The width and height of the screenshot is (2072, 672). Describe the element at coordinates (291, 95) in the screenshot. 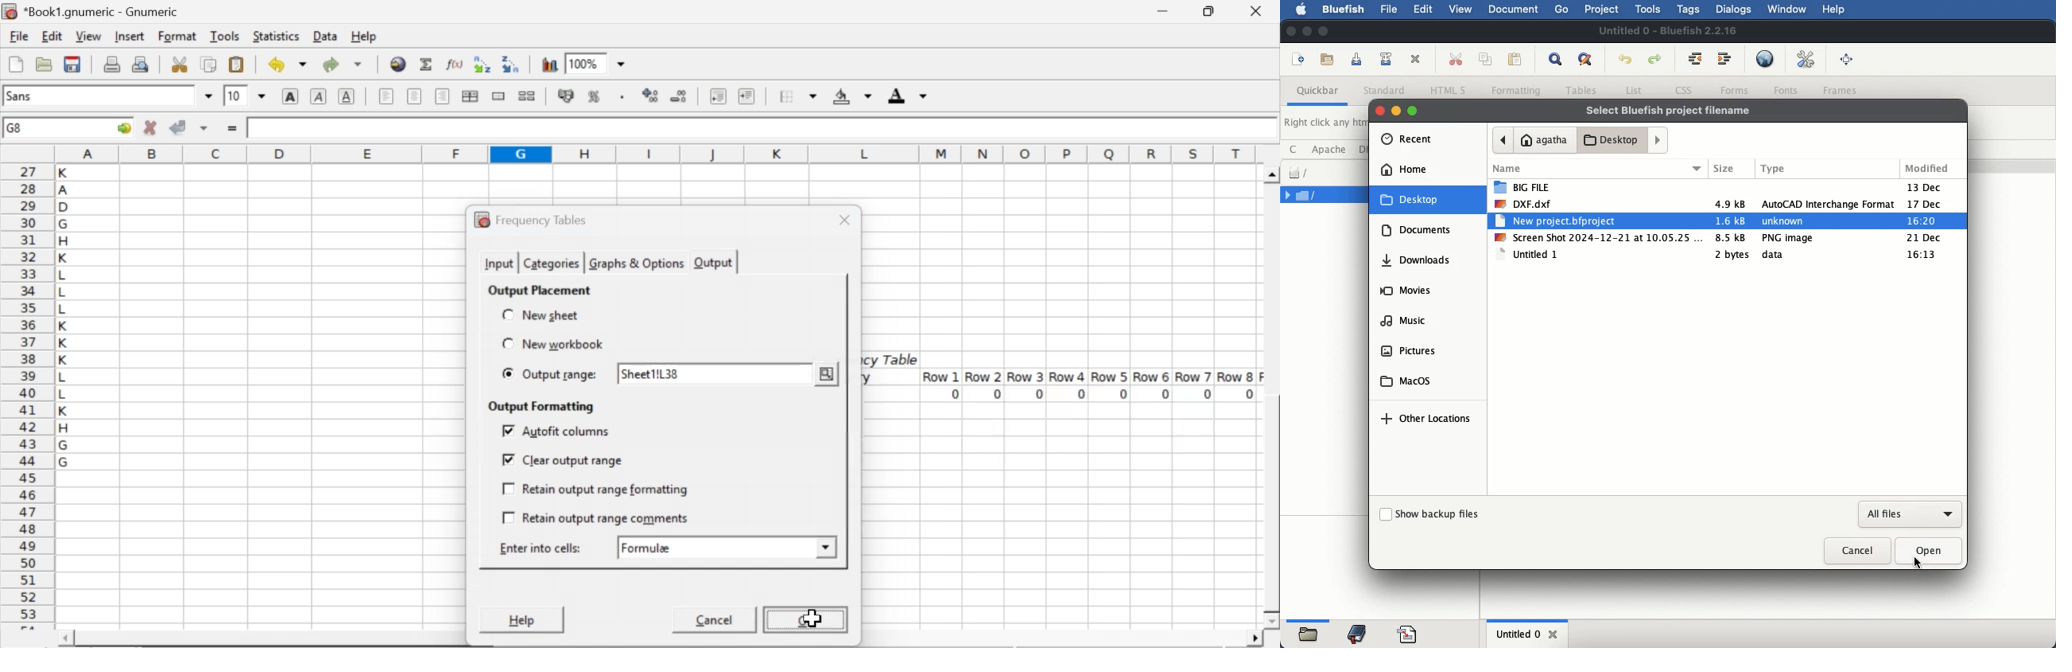

I see `bold` at that location.